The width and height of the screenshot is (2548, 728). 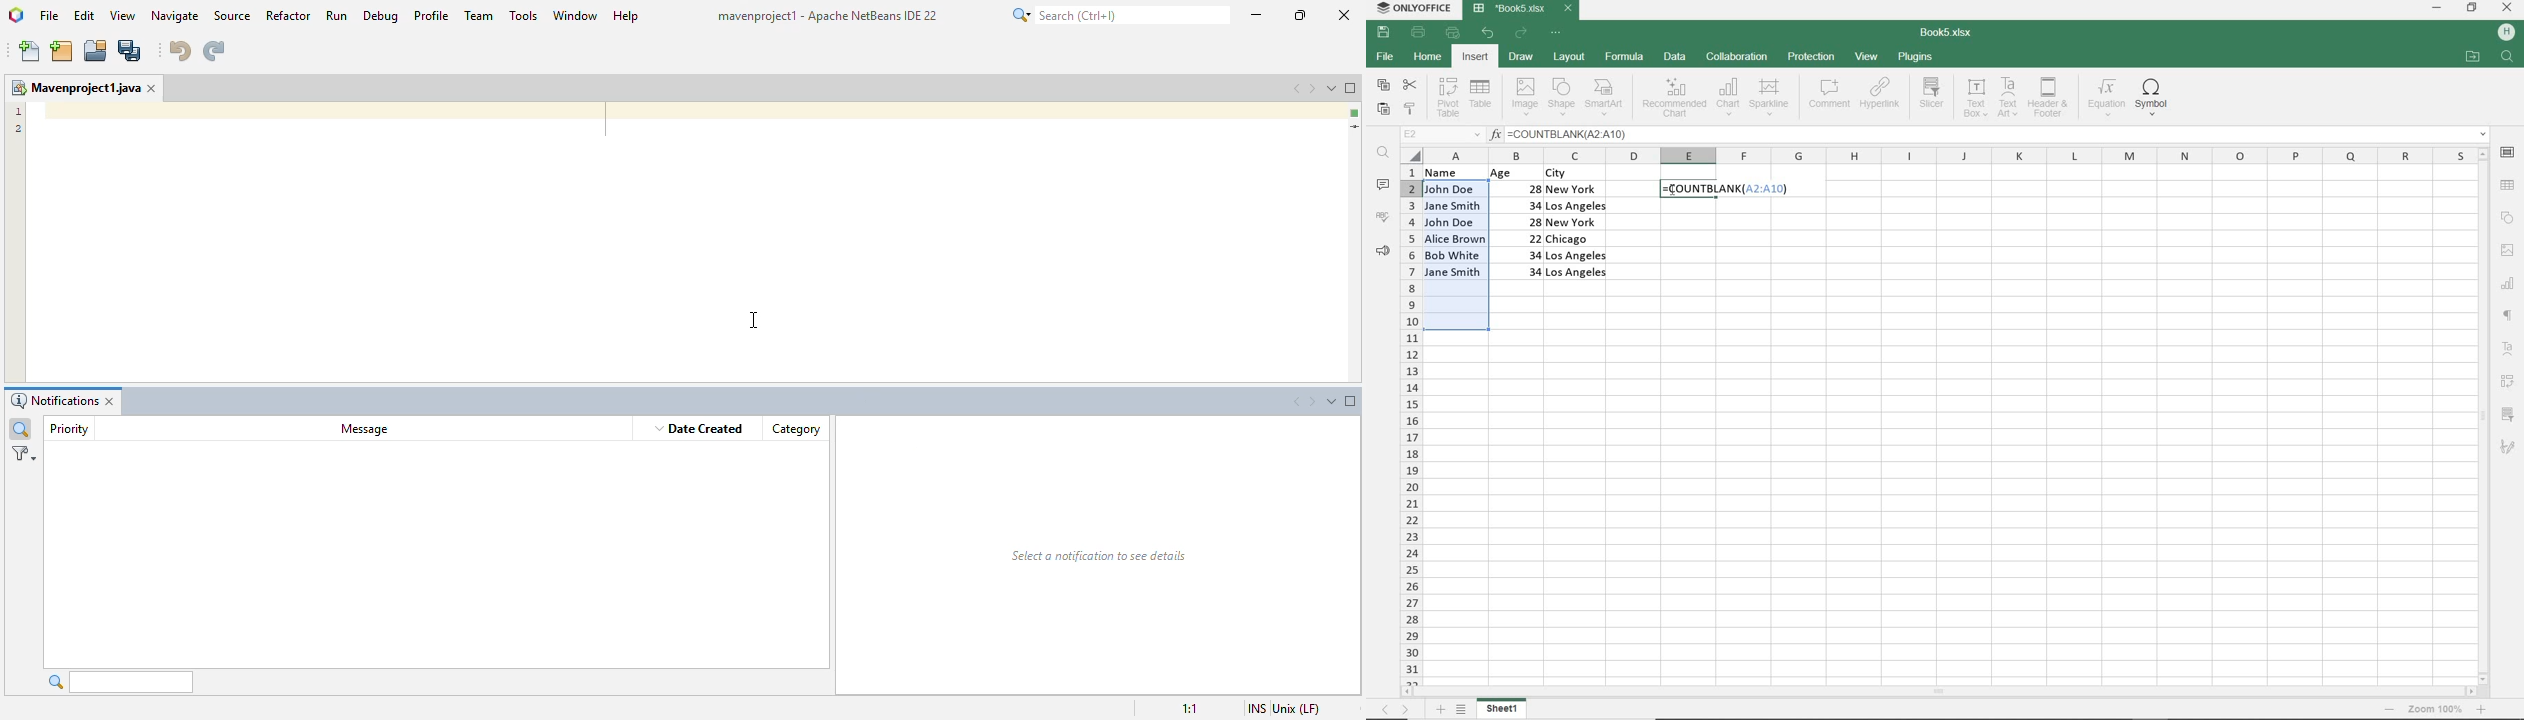 What do you see at coordinates (1677, 57) in the screenshot?
I see `DATA` at bounding box center [1677, 57].